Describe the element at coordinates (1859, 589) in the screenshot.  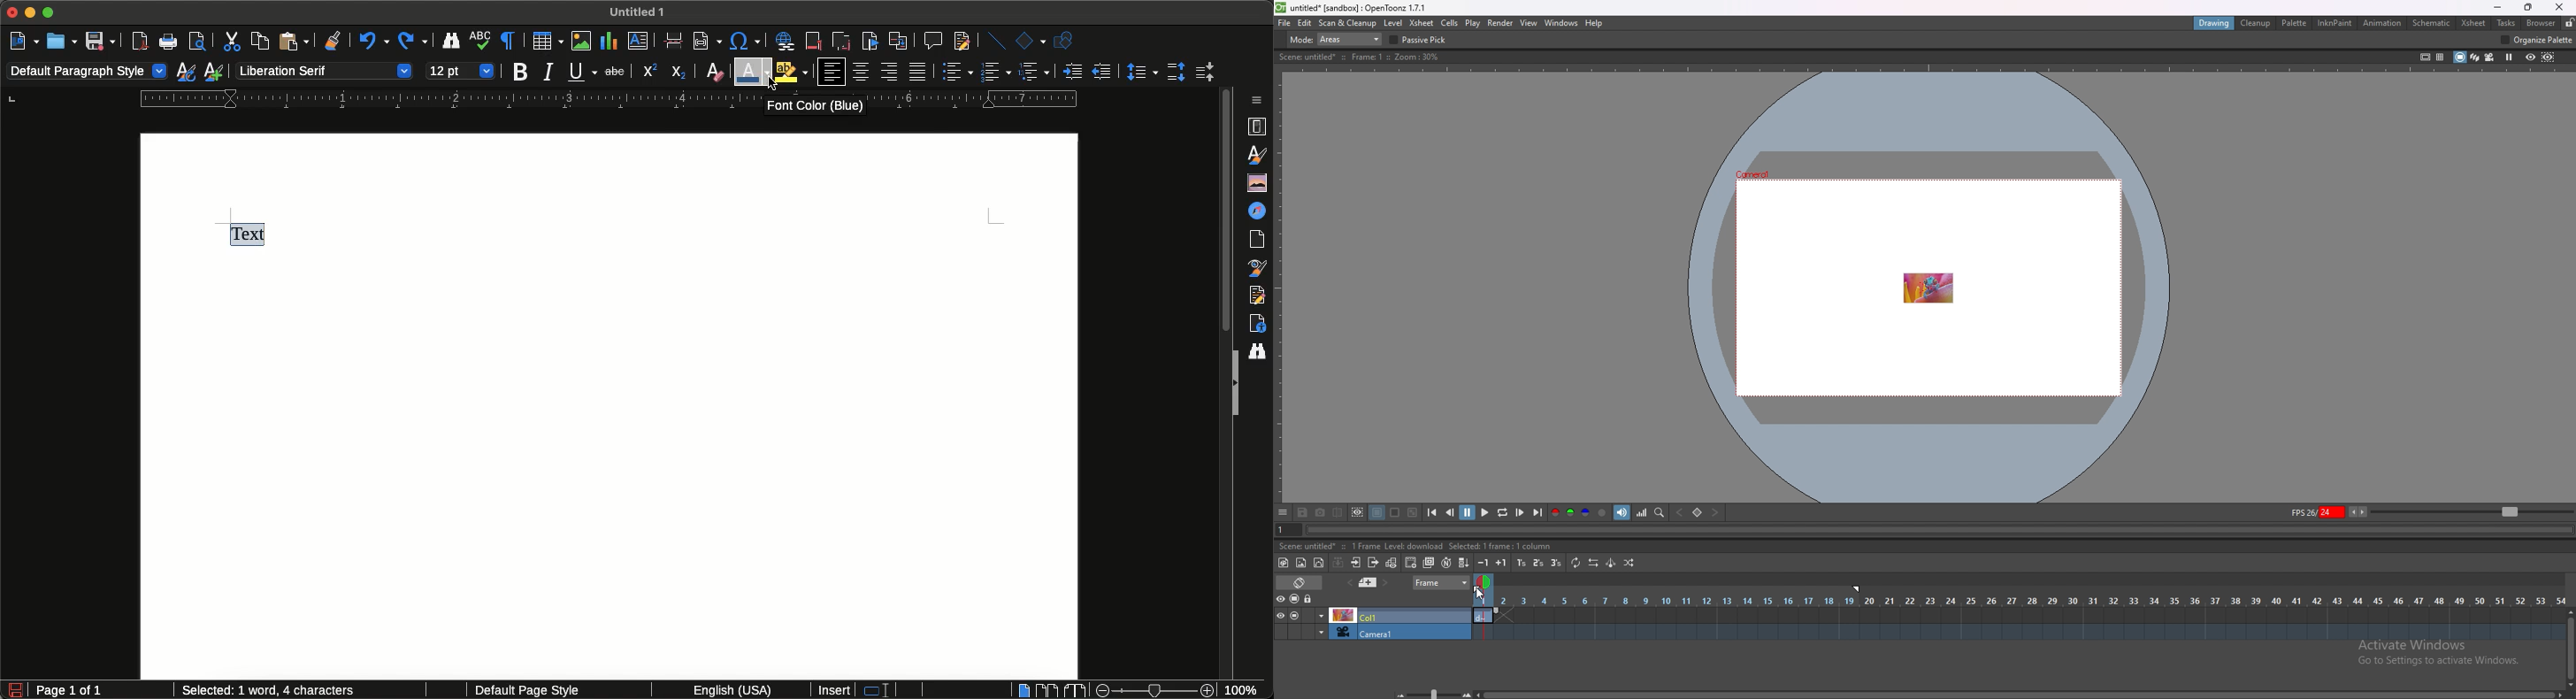
I see `end frame` at that location.